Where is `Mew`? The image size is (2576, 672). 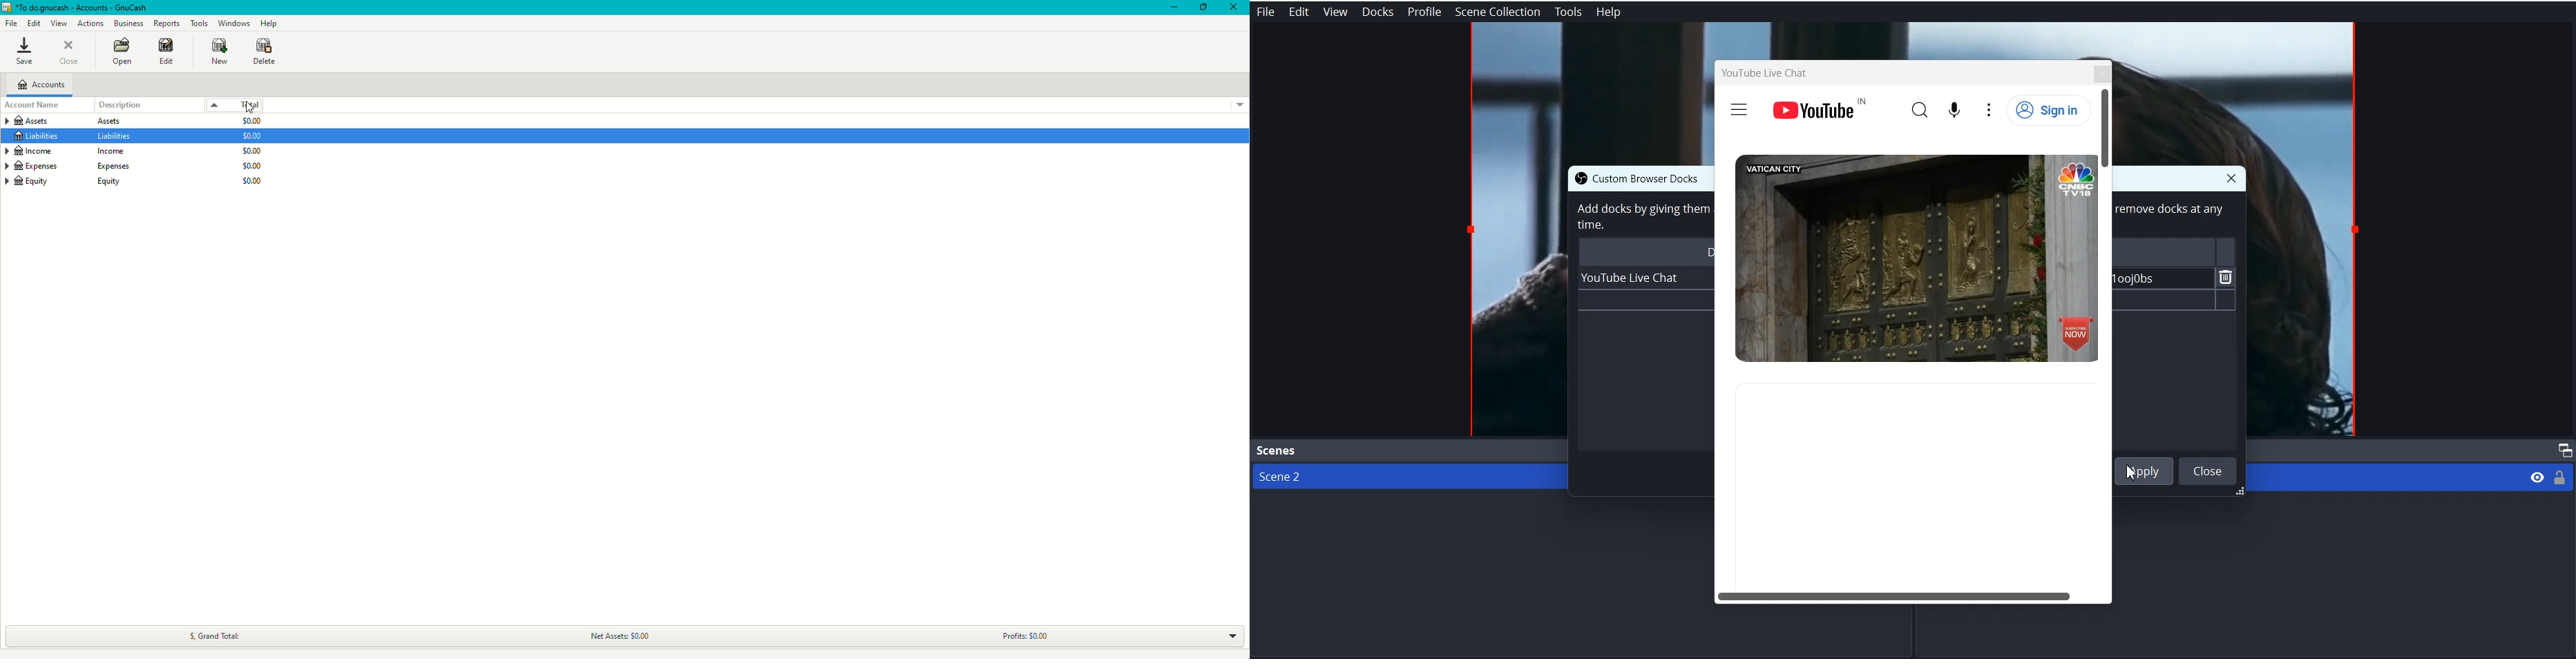 Mew is located at coordinates (217, 50).